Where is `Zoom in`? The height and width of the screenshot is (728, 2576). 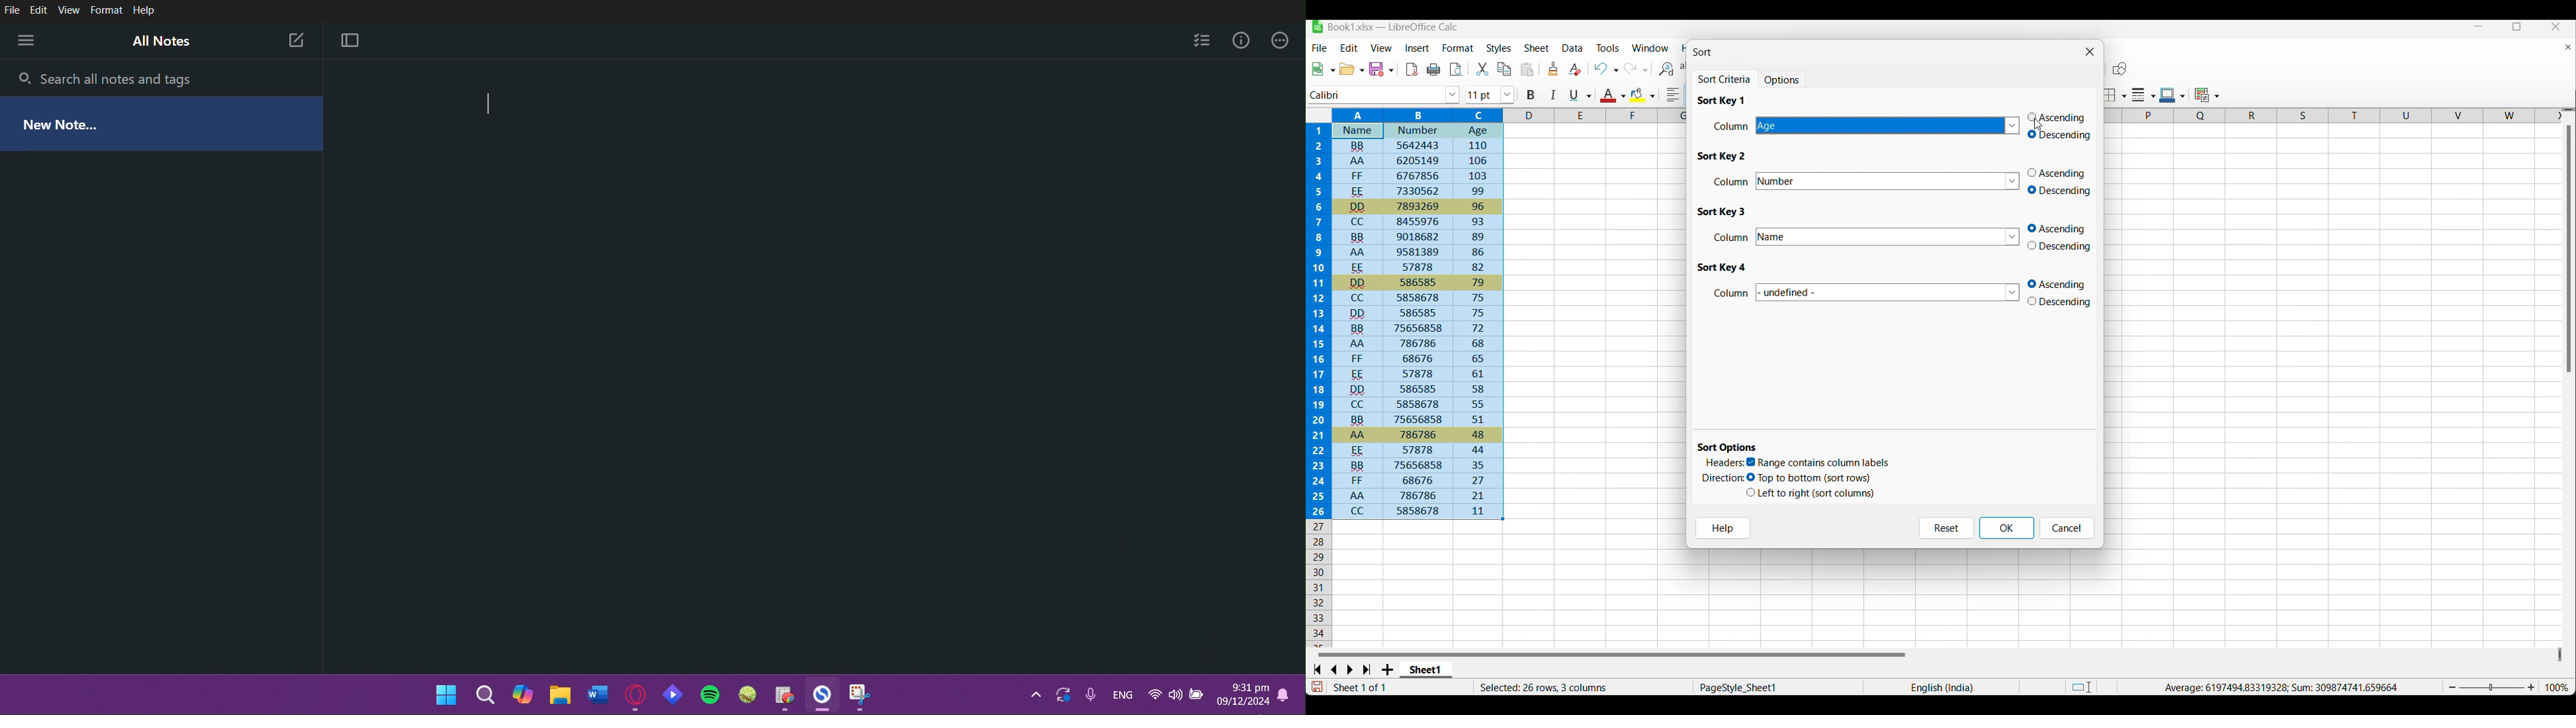
Zoom in is located at coordinates (2531, 687).